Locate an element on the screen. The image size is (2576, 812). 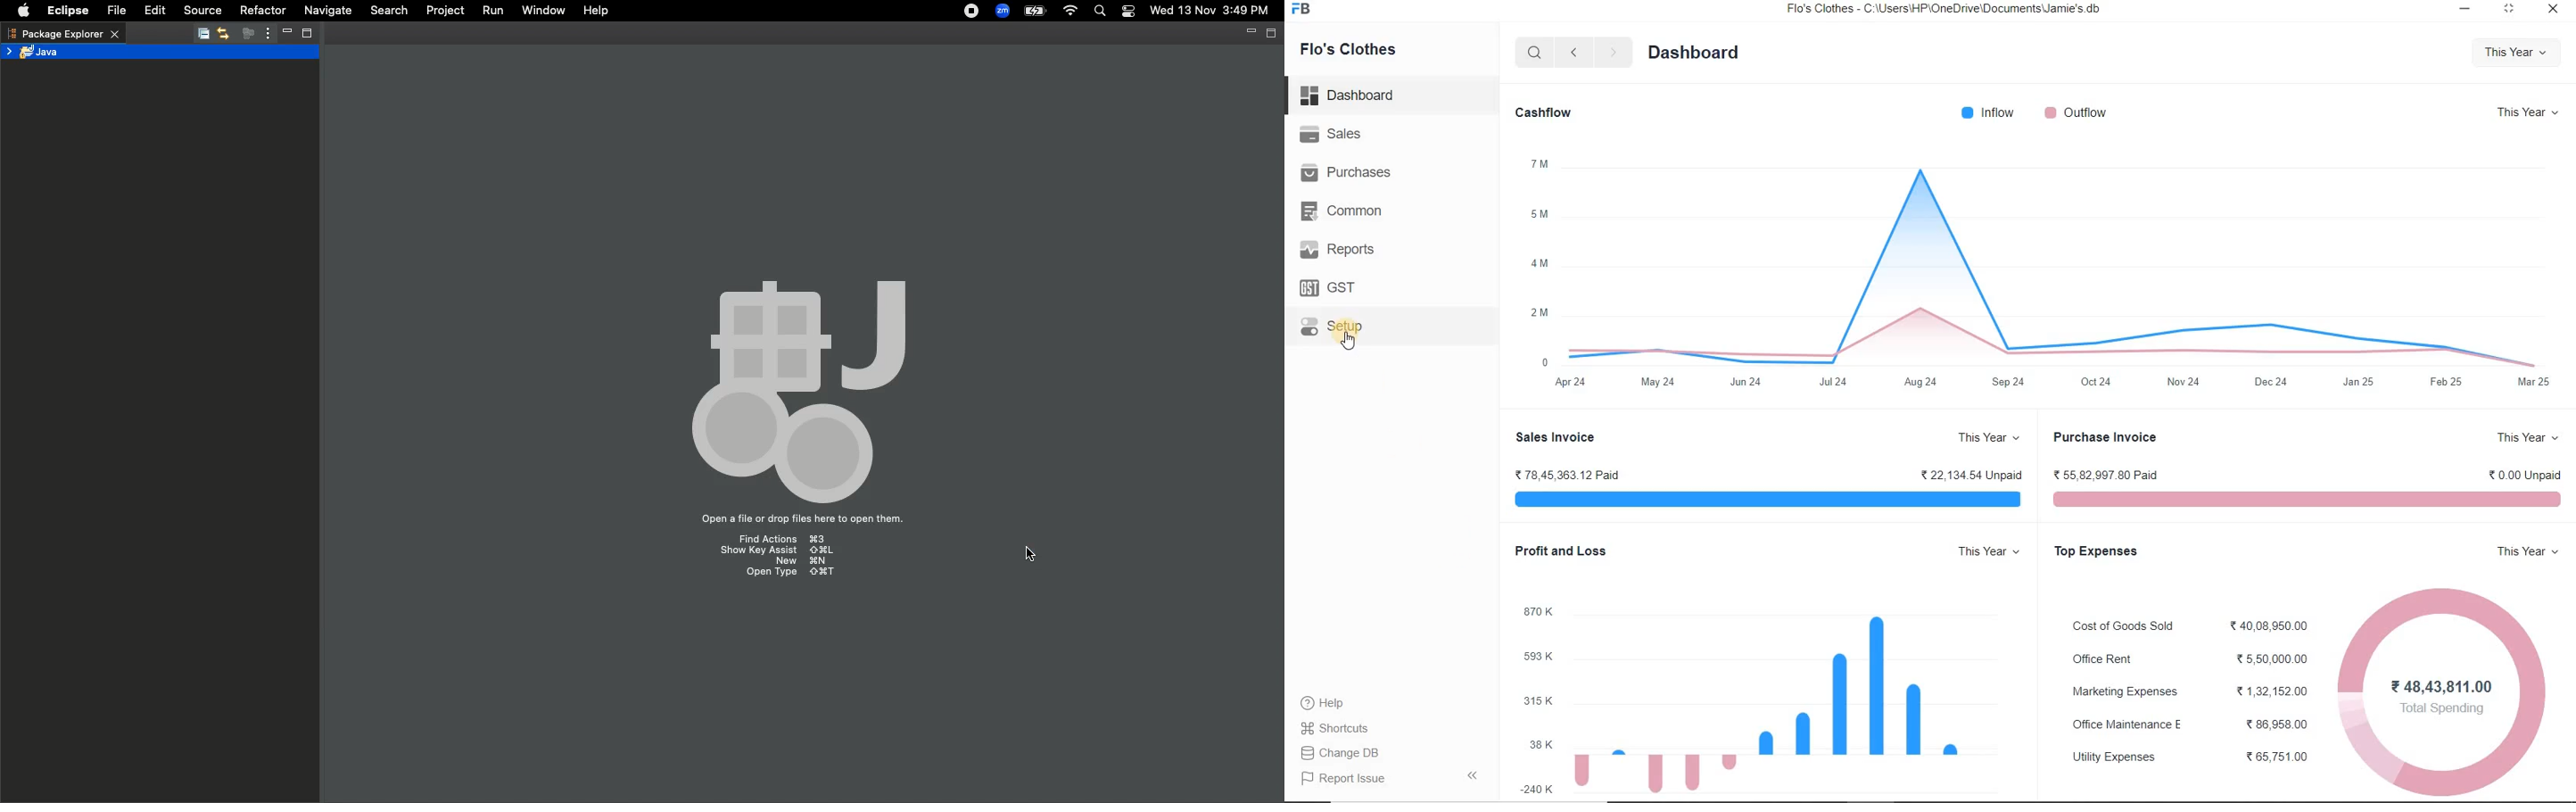
This Year v is located at coordinates (2529, 436).